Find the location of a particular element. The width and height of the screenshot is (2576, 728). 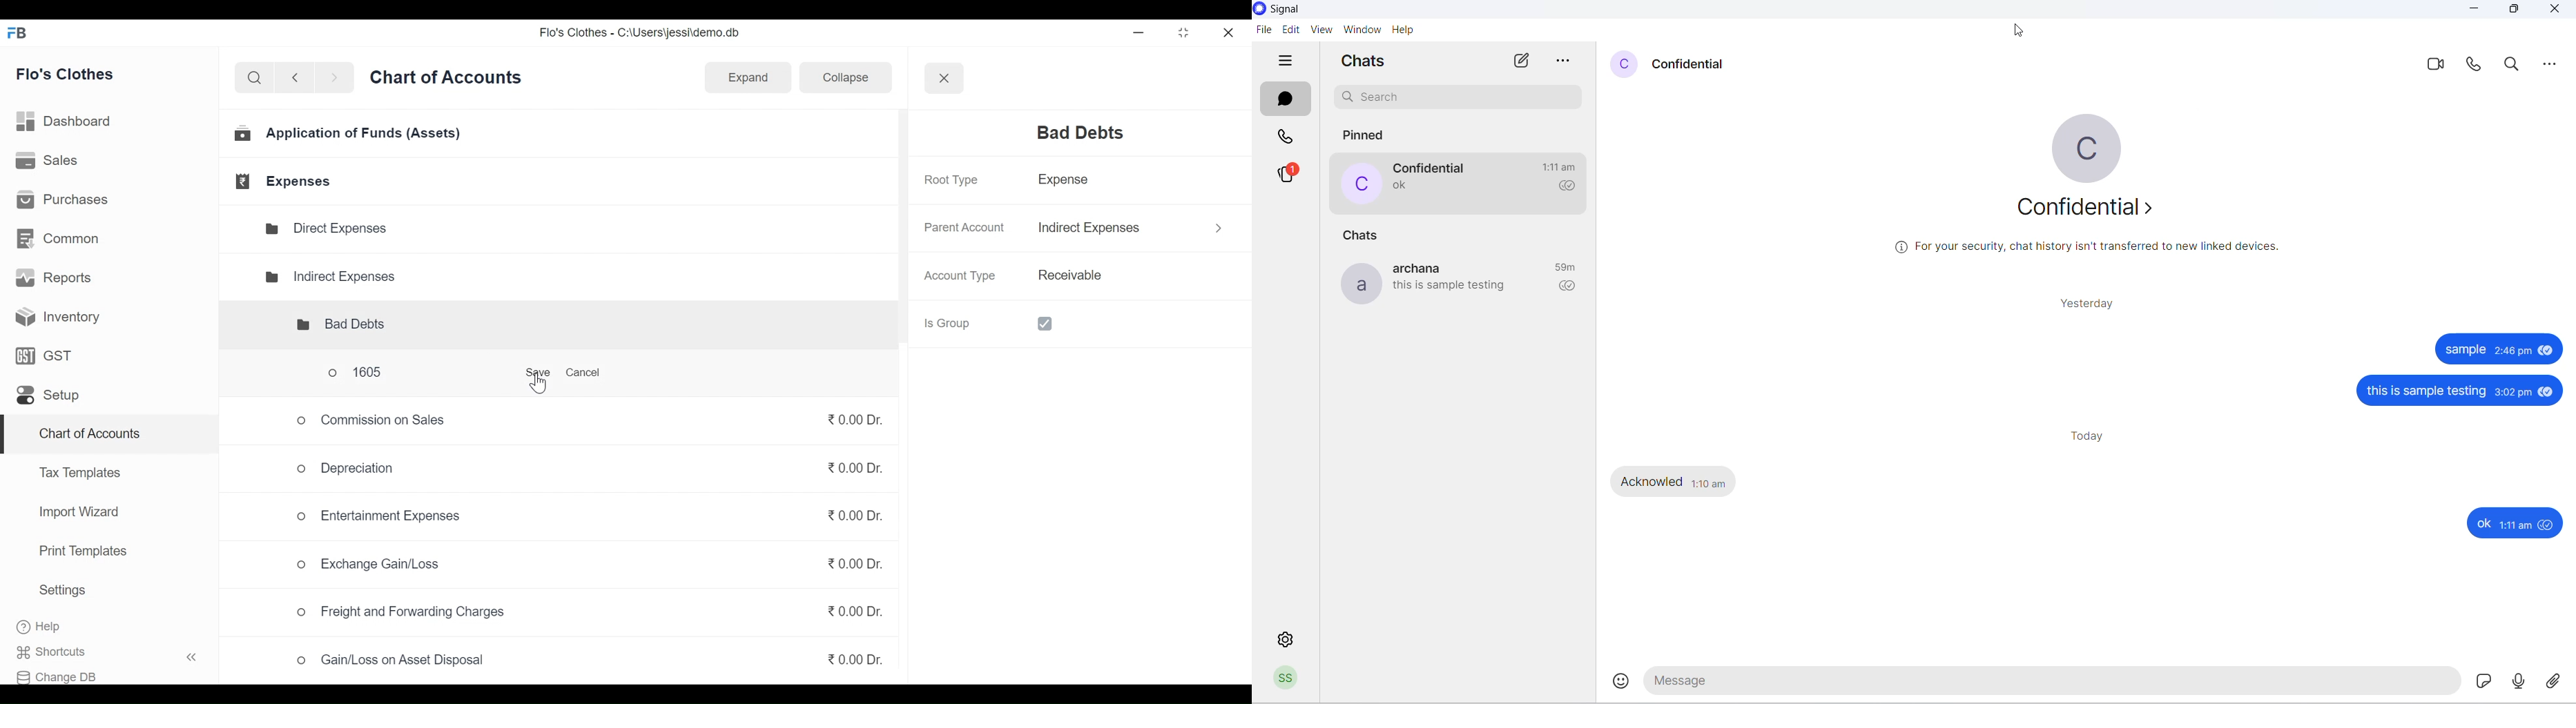

Exchange Gain/Loss is located at coordinates (372, 566).